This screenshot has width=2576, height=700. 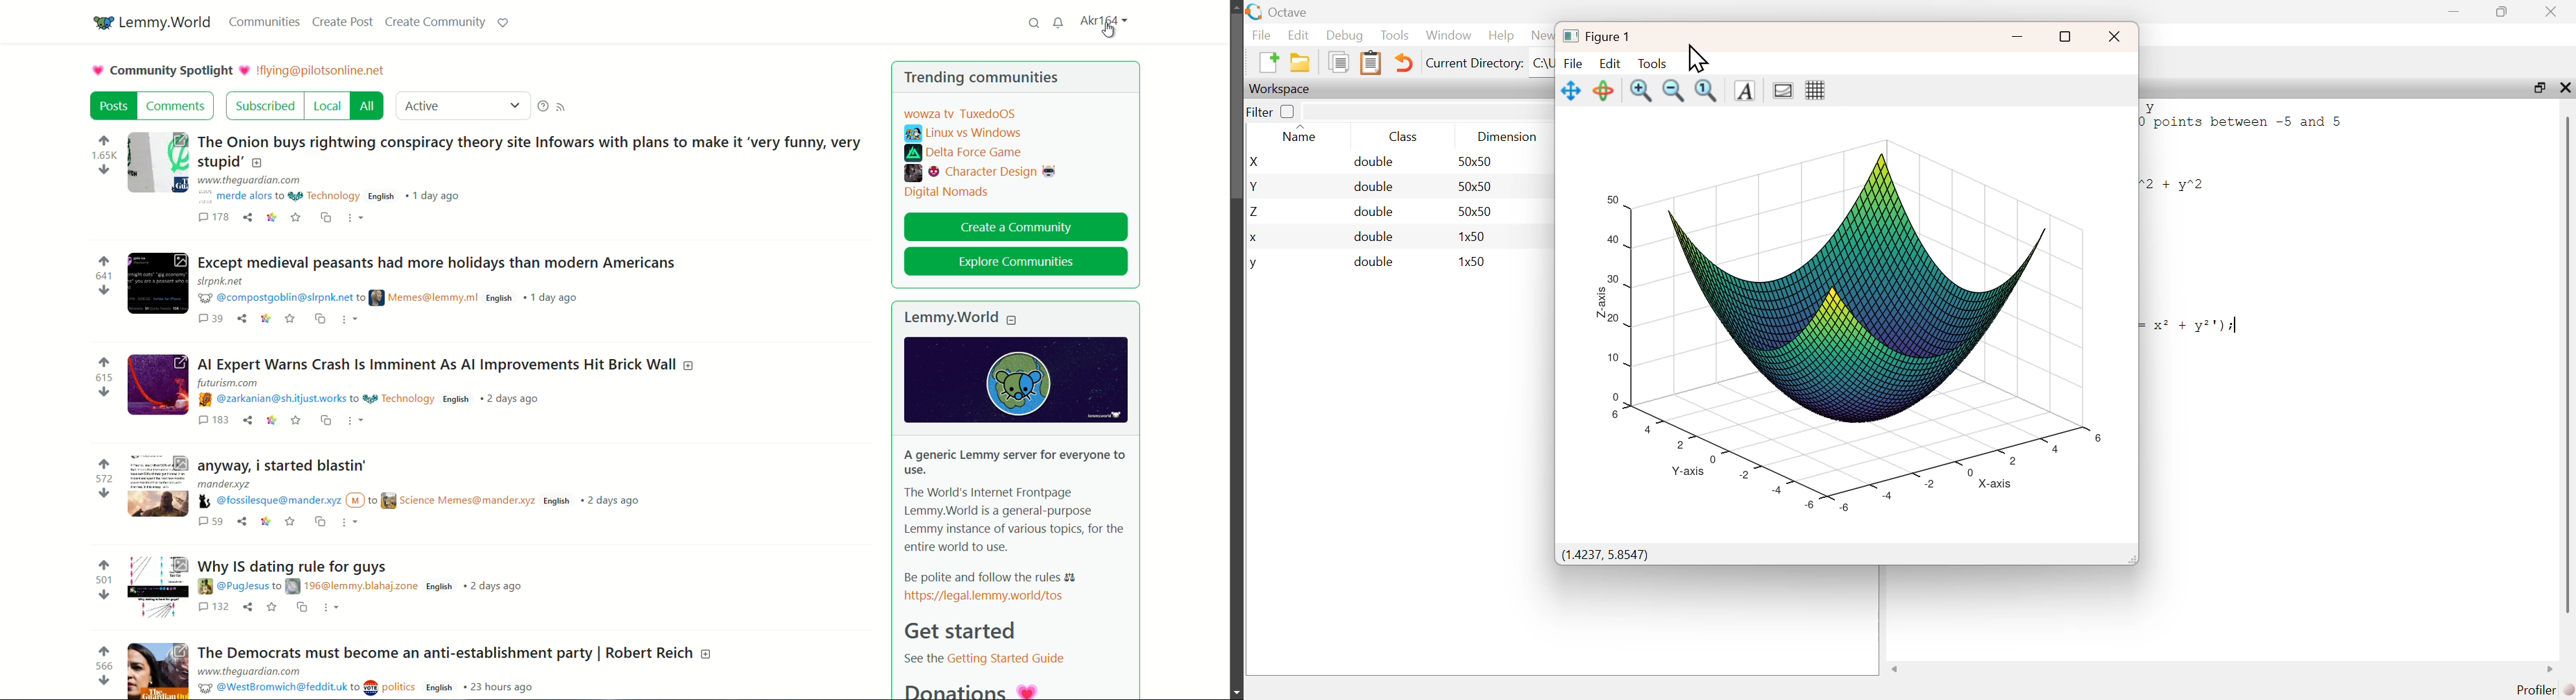 I want to click on Undo, so click(x=1402, y=62).